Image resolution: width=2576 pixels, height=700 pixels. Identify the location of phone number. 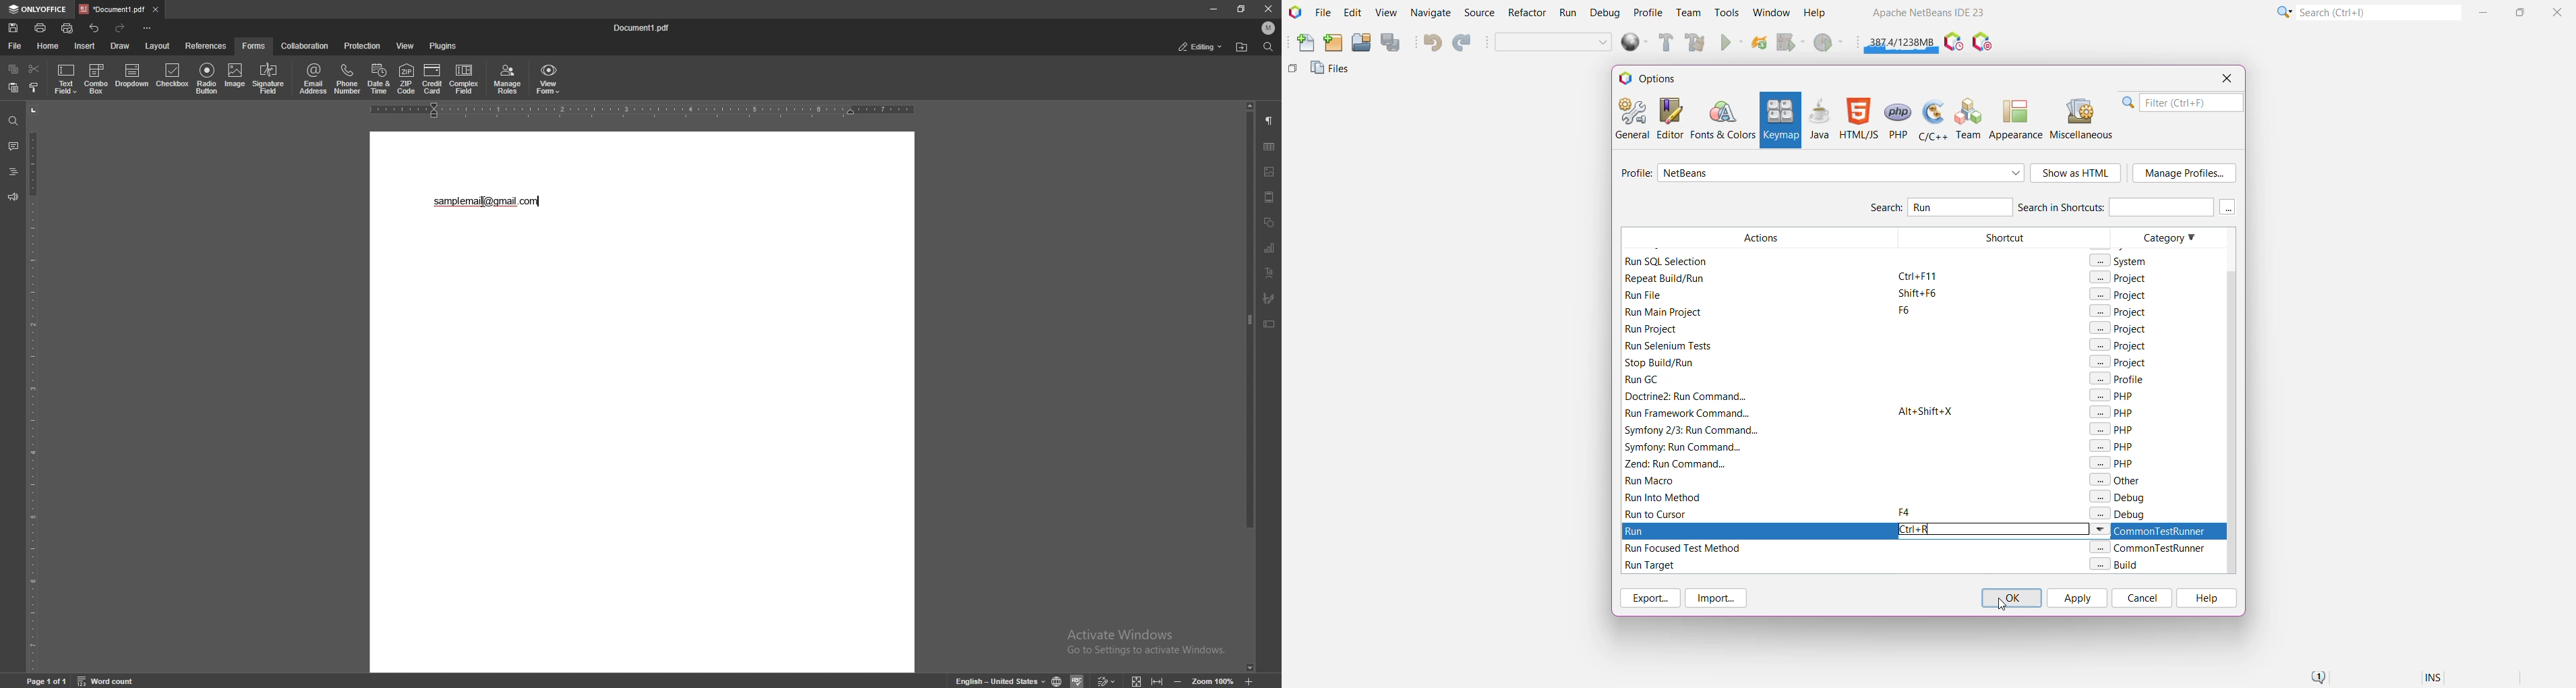
(348, 79).